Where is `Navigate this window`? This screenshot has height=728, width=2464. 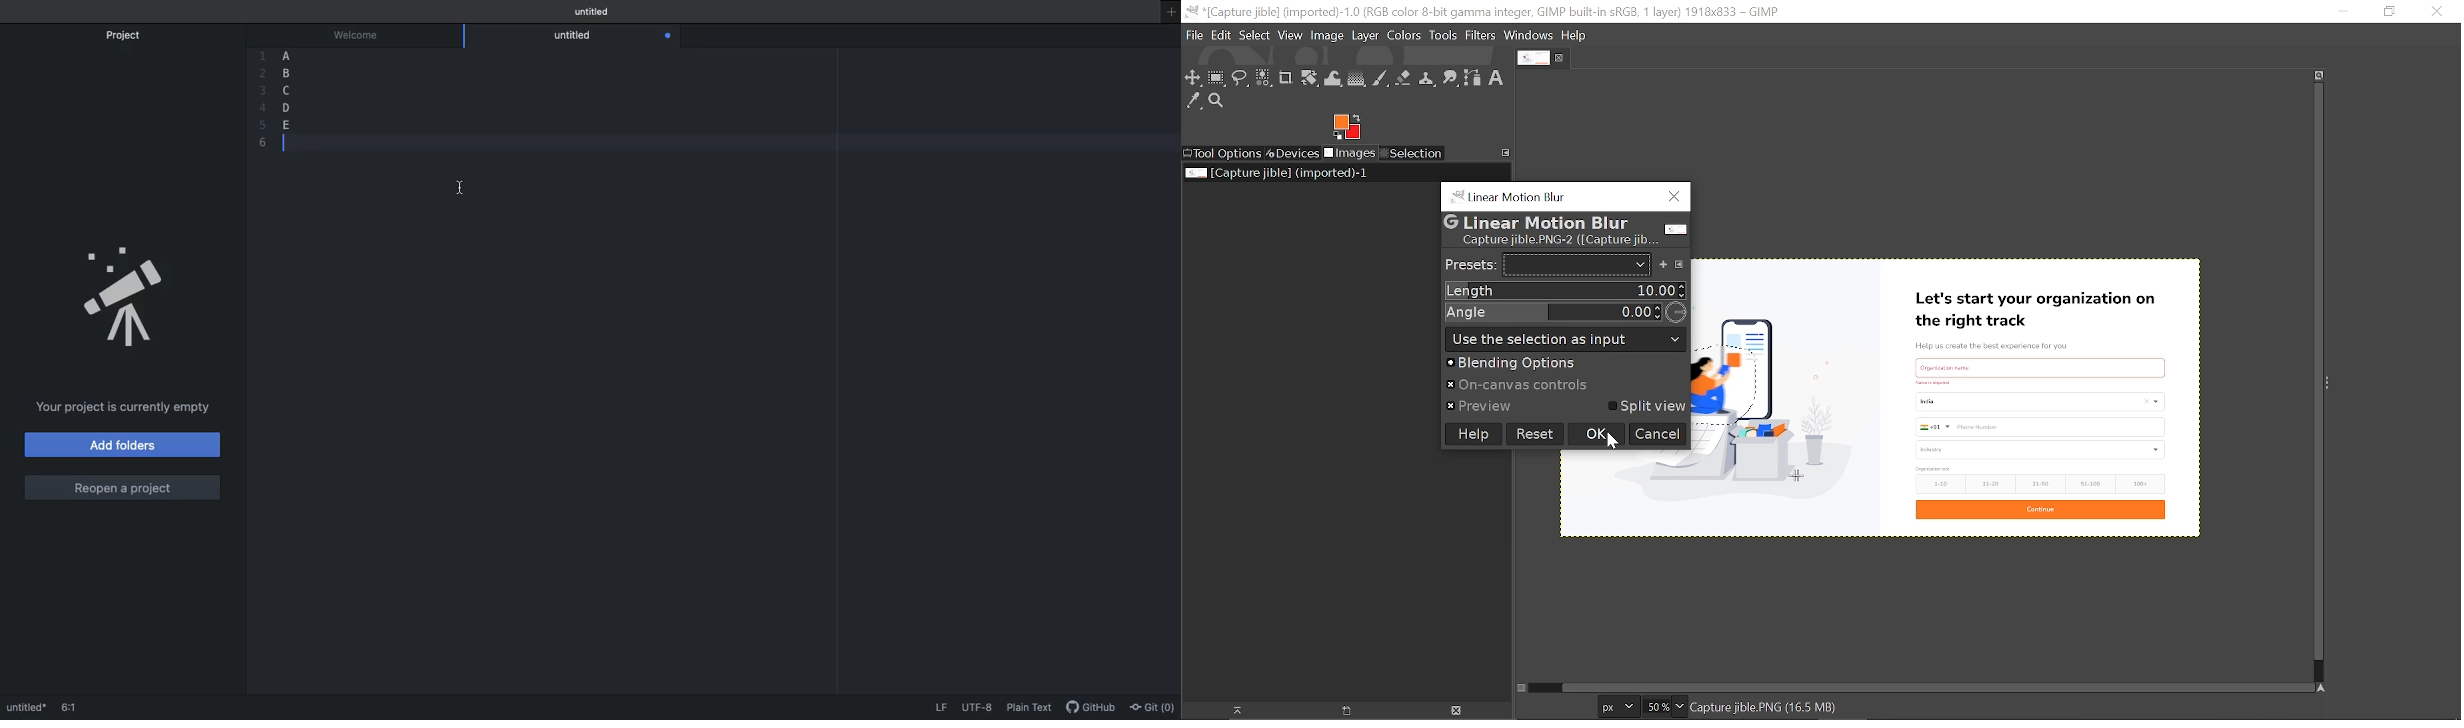
Navigate this window is located at coordinates (2325, 689).